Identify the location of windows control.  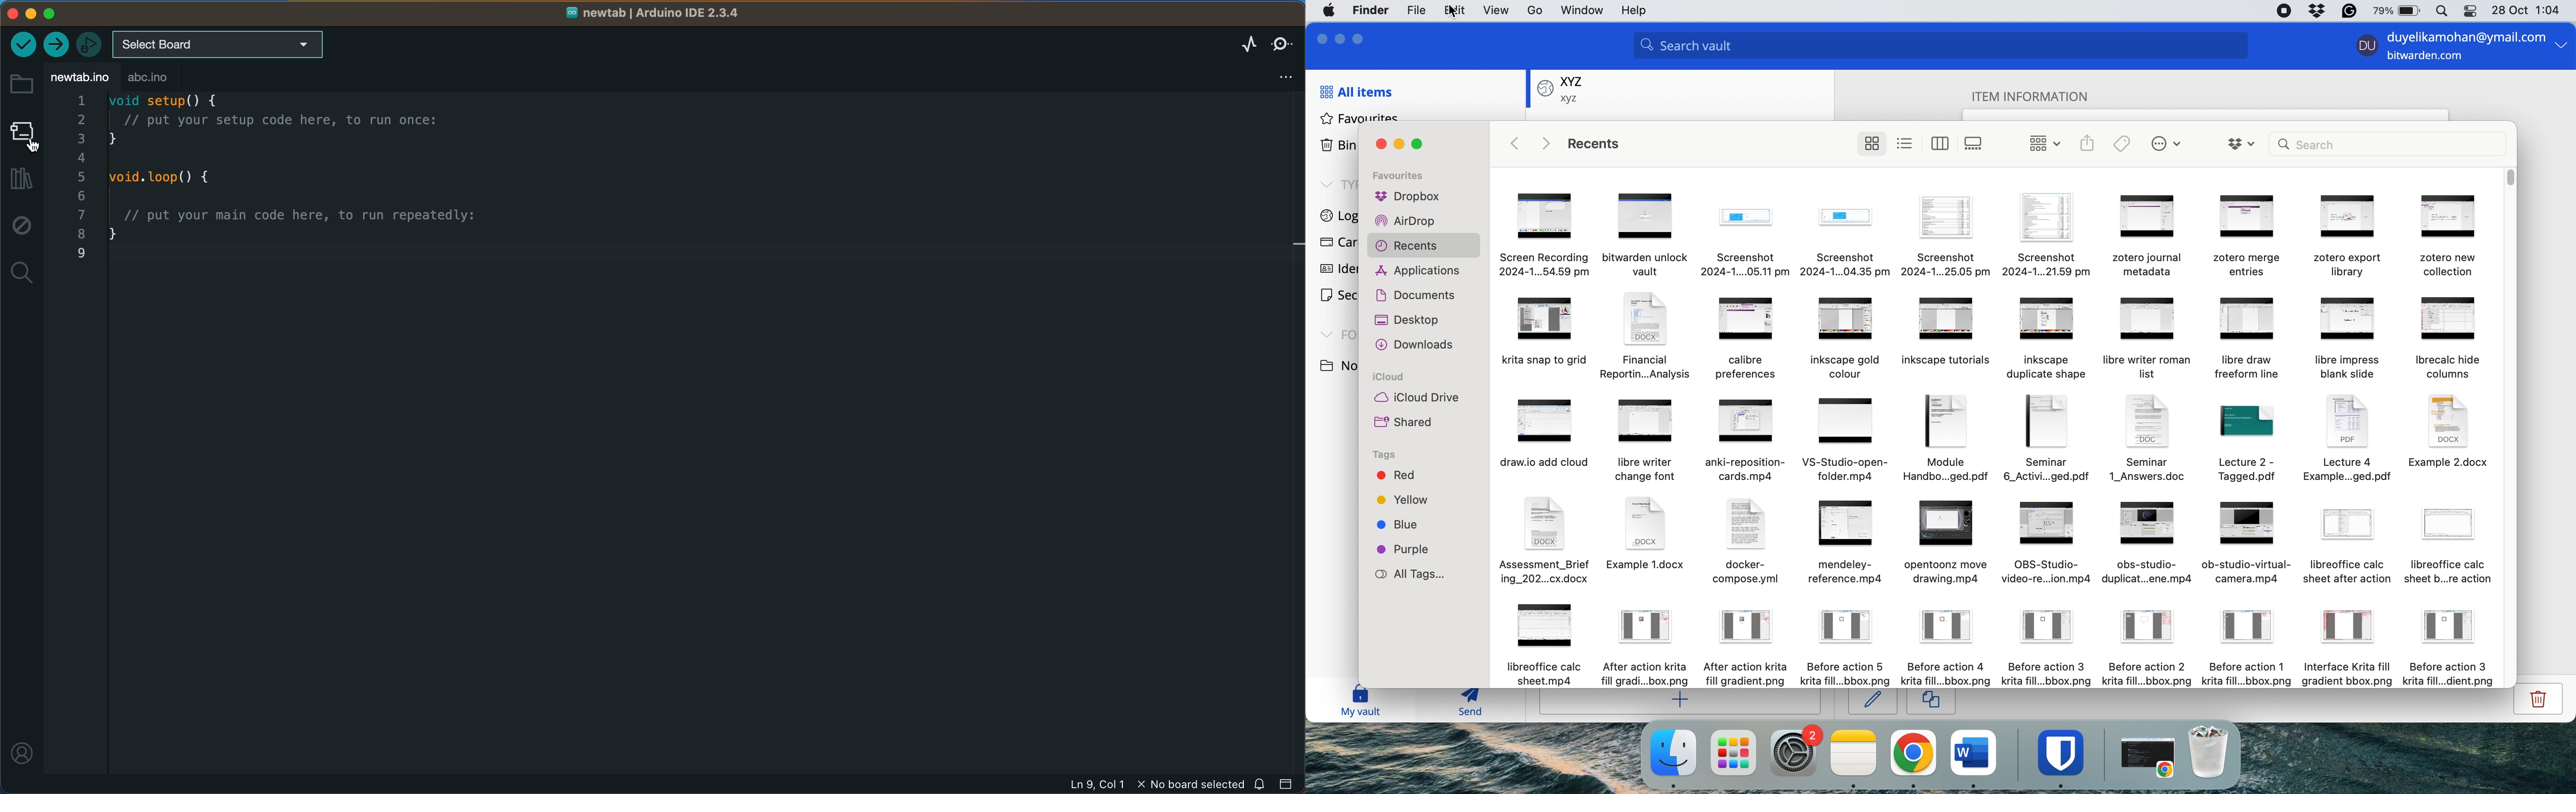
(49, 14).